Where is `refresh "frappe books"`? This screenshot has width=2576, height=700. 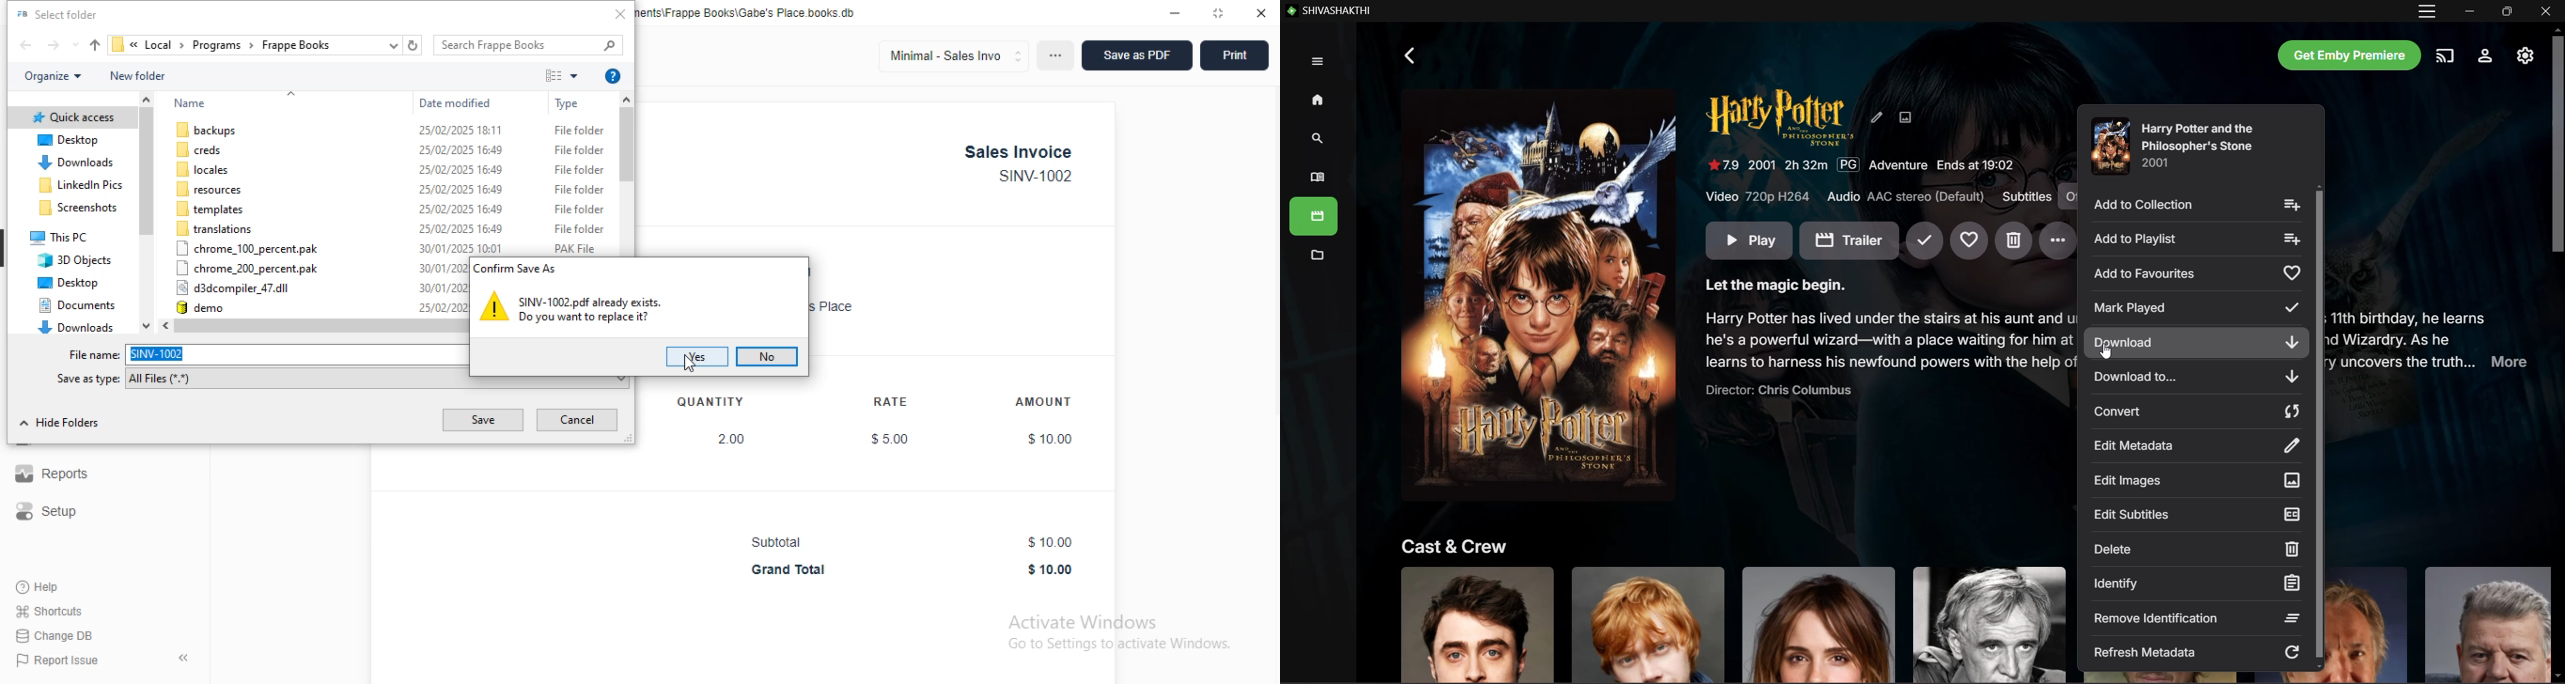 refresh "frappe books" is located at coordinates (413, 45).